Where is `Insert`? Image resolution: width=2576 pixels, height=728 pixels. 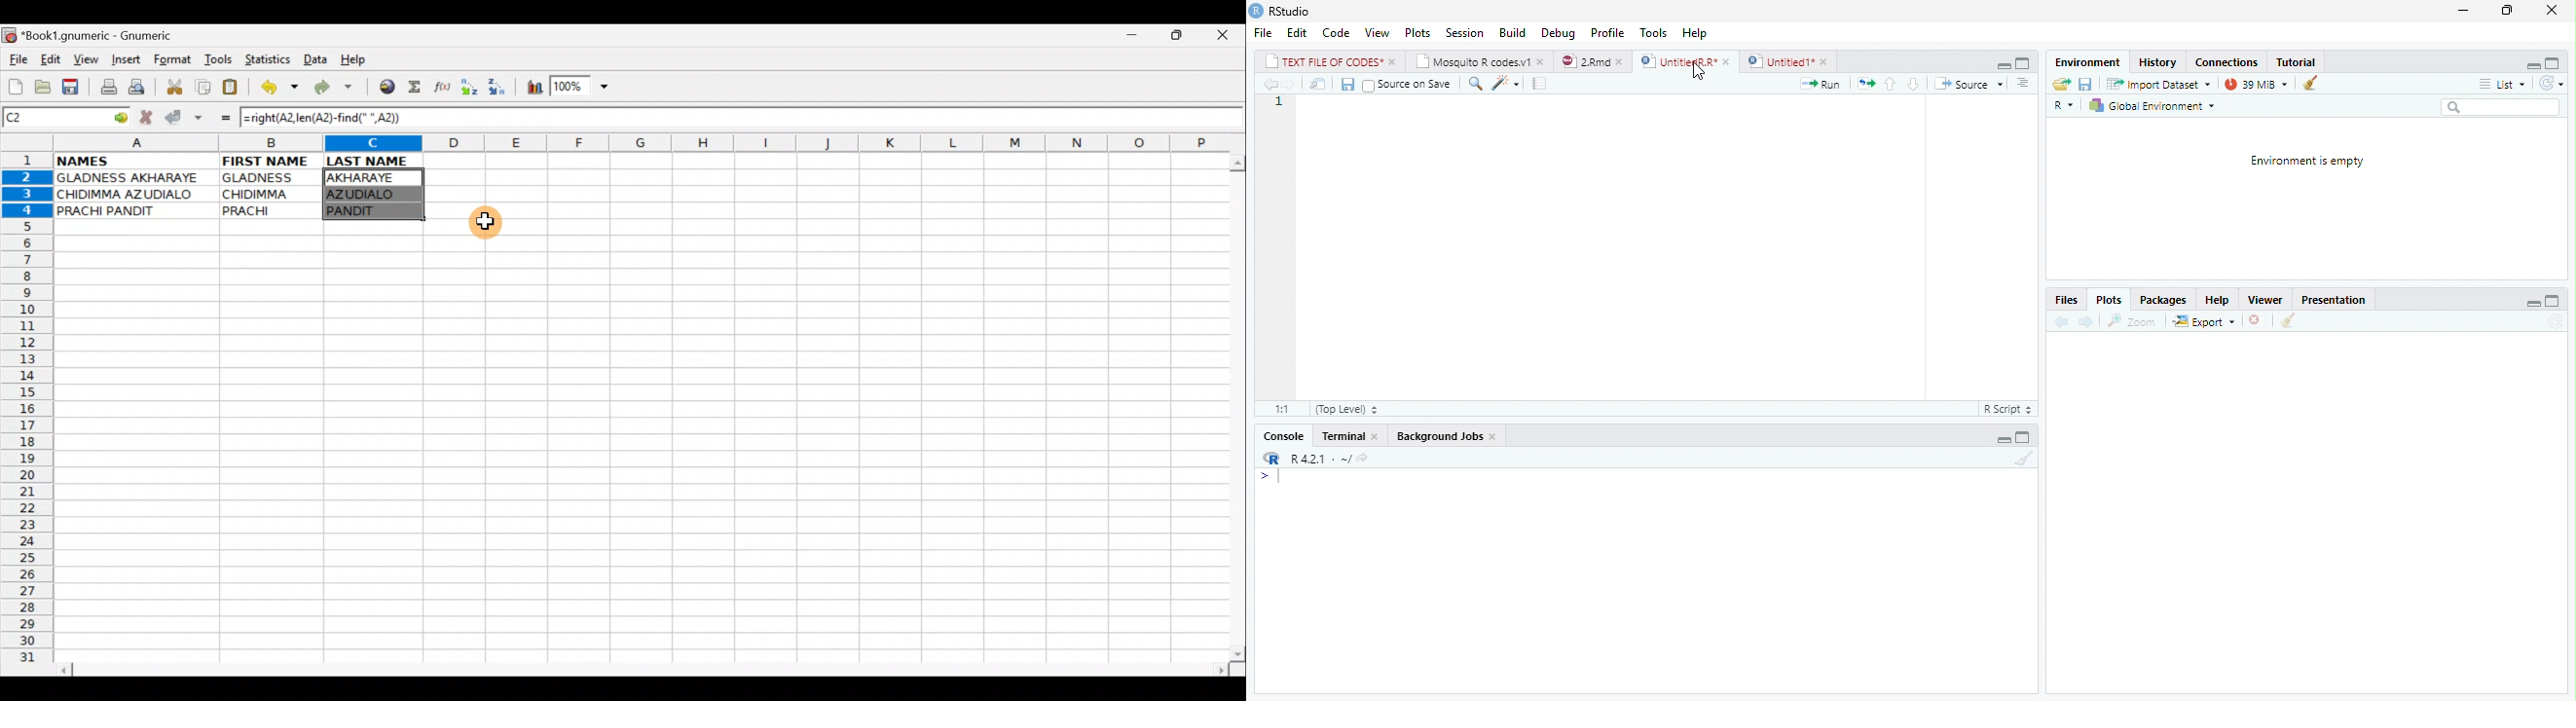
Insert is located at coordinates (125, 60).